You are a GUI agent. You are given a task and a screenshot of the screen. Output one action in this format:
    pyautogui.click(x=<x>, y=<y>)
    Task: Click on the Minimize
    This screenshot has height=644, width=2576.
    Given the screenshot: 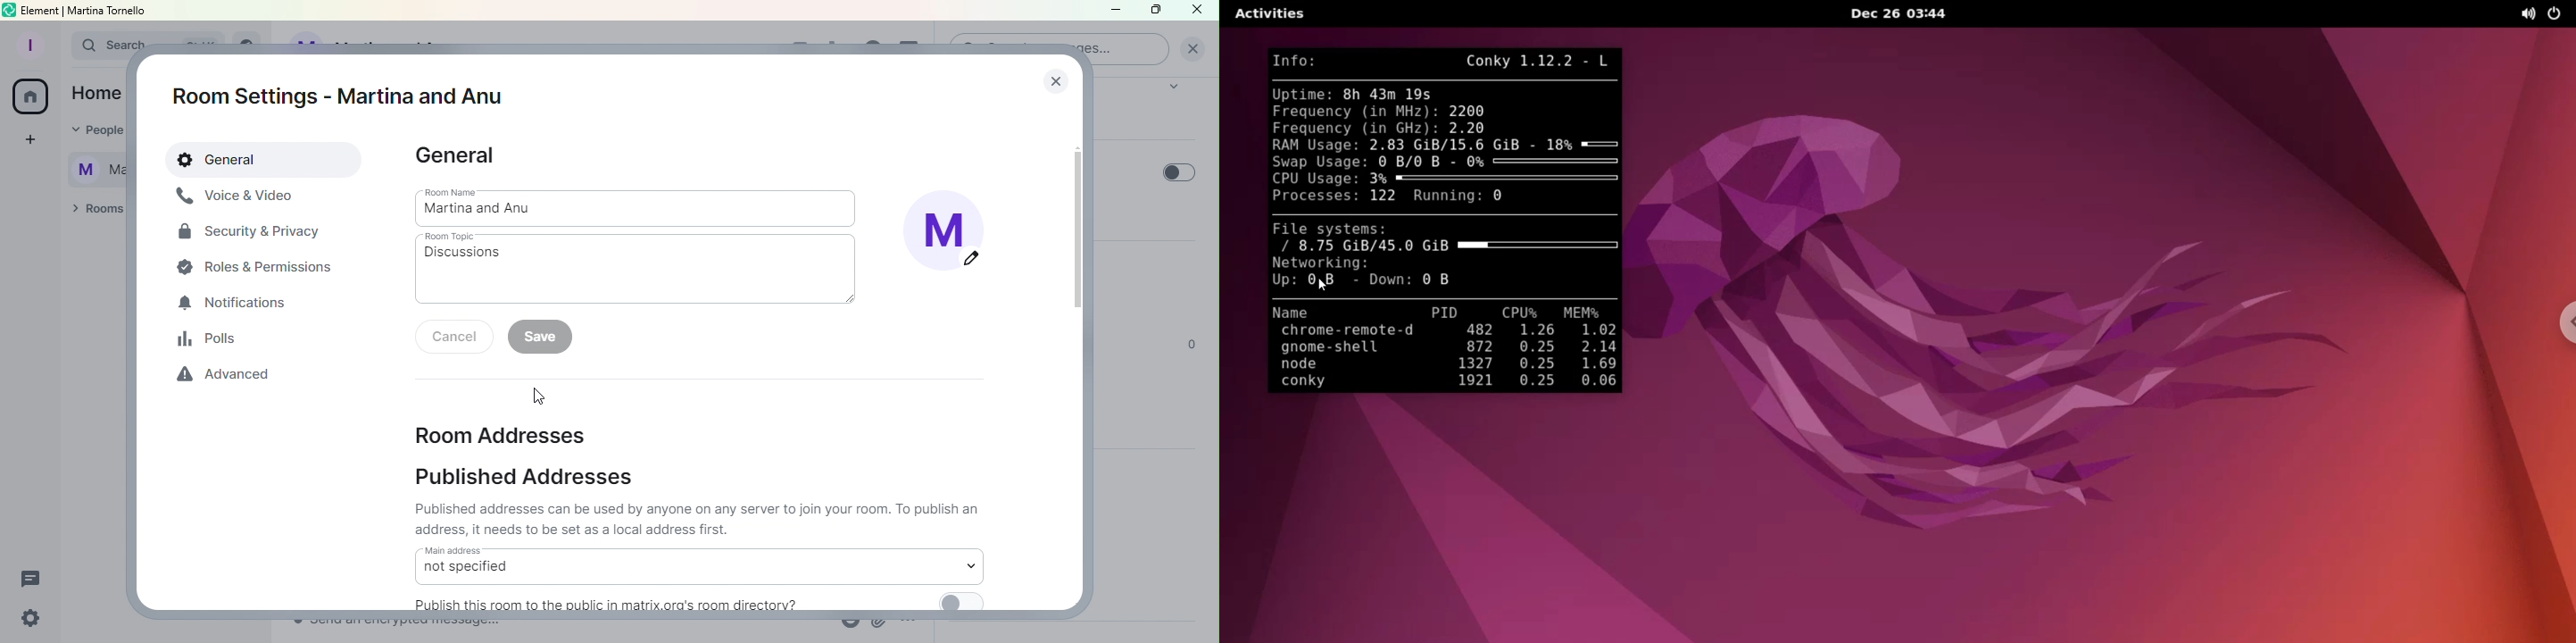 What is the action you would take?
    pyautogui.click(x=1113, y=12)
    